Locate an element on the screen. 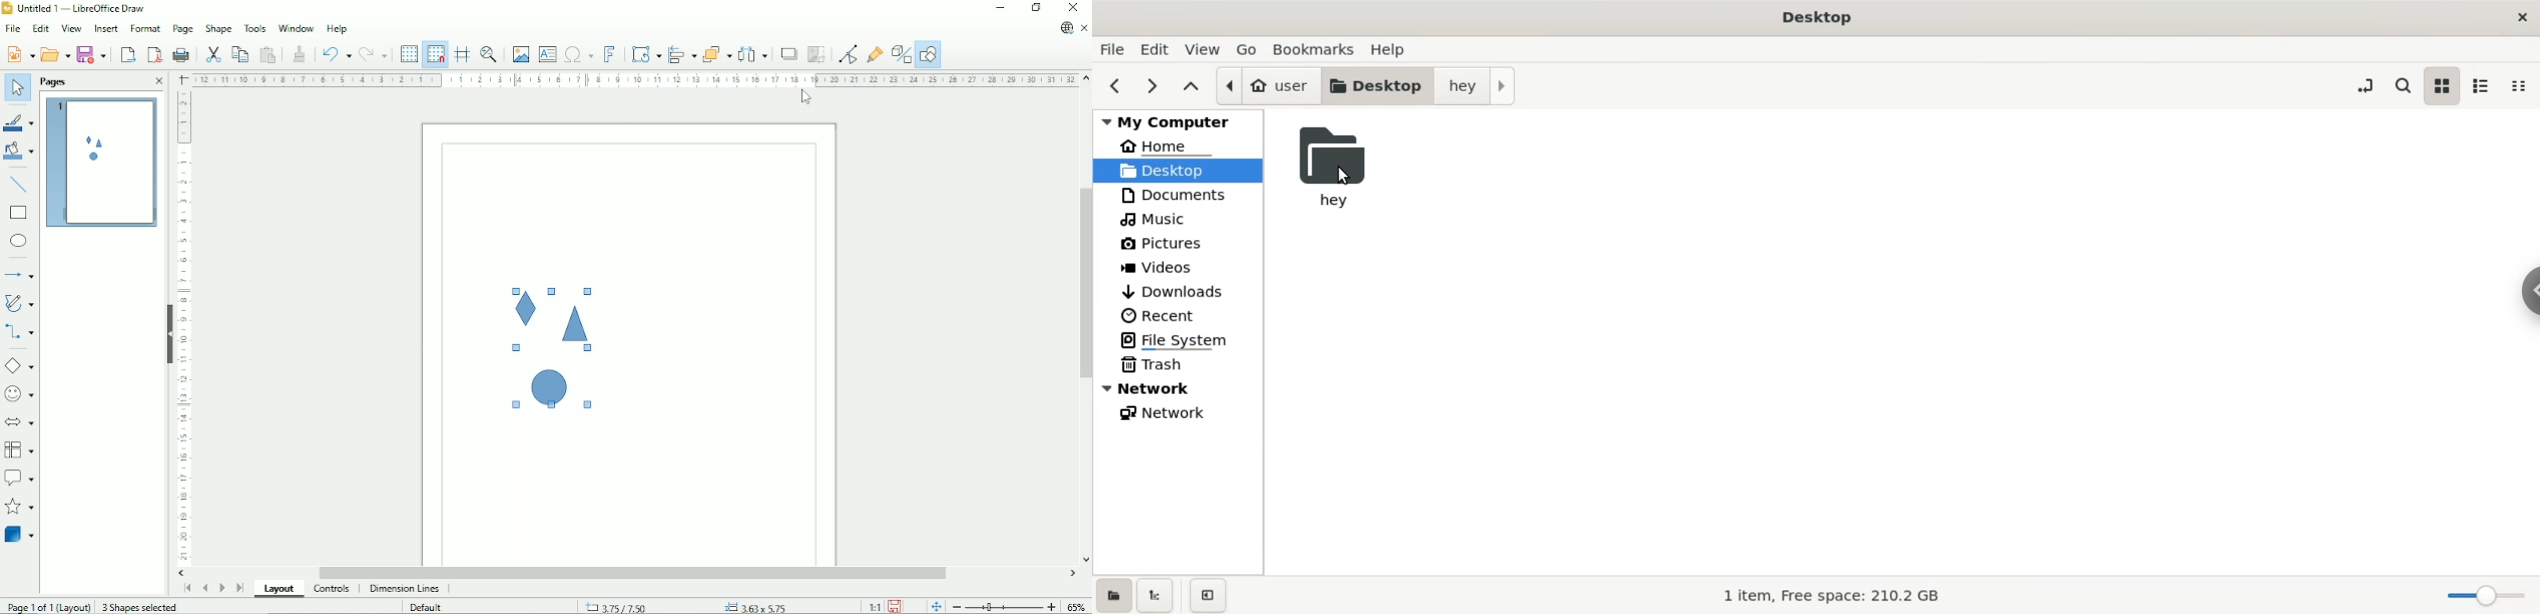 The width and height of the screenshot is (2548, 616). Save is located at coordinates (896, 606).